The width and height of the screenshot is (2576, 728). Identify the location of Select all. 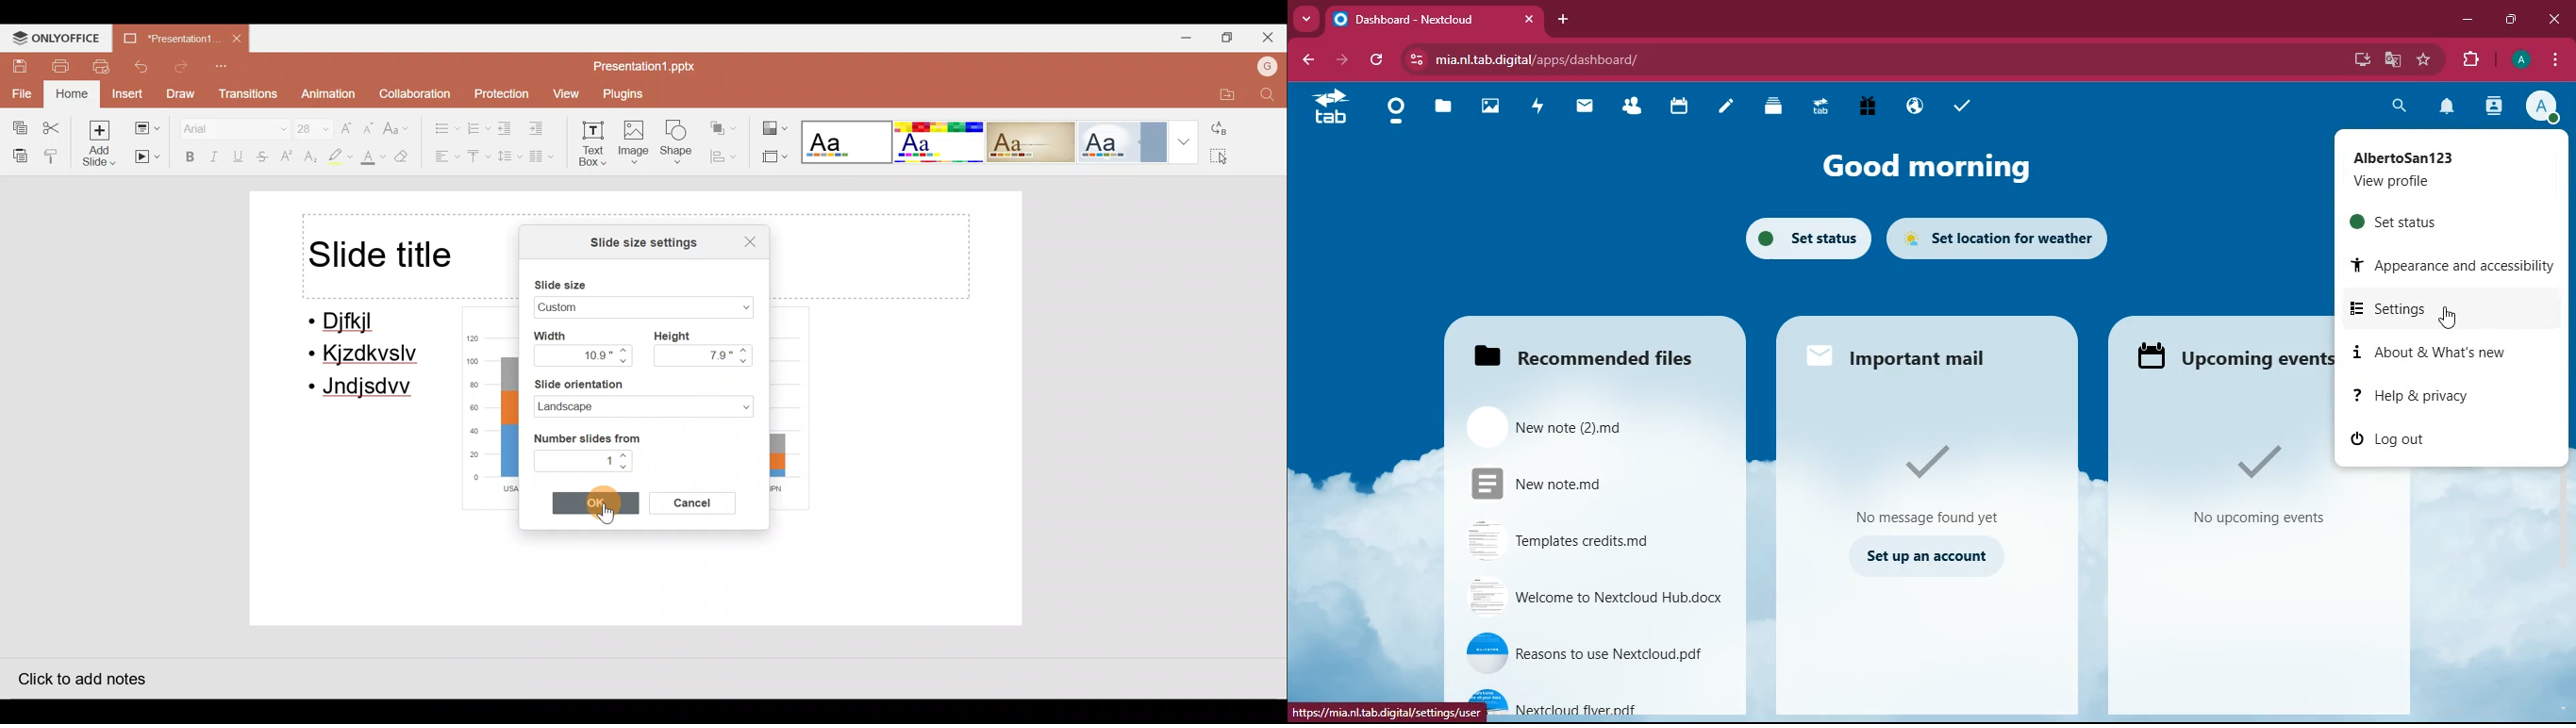
(1228, 158).